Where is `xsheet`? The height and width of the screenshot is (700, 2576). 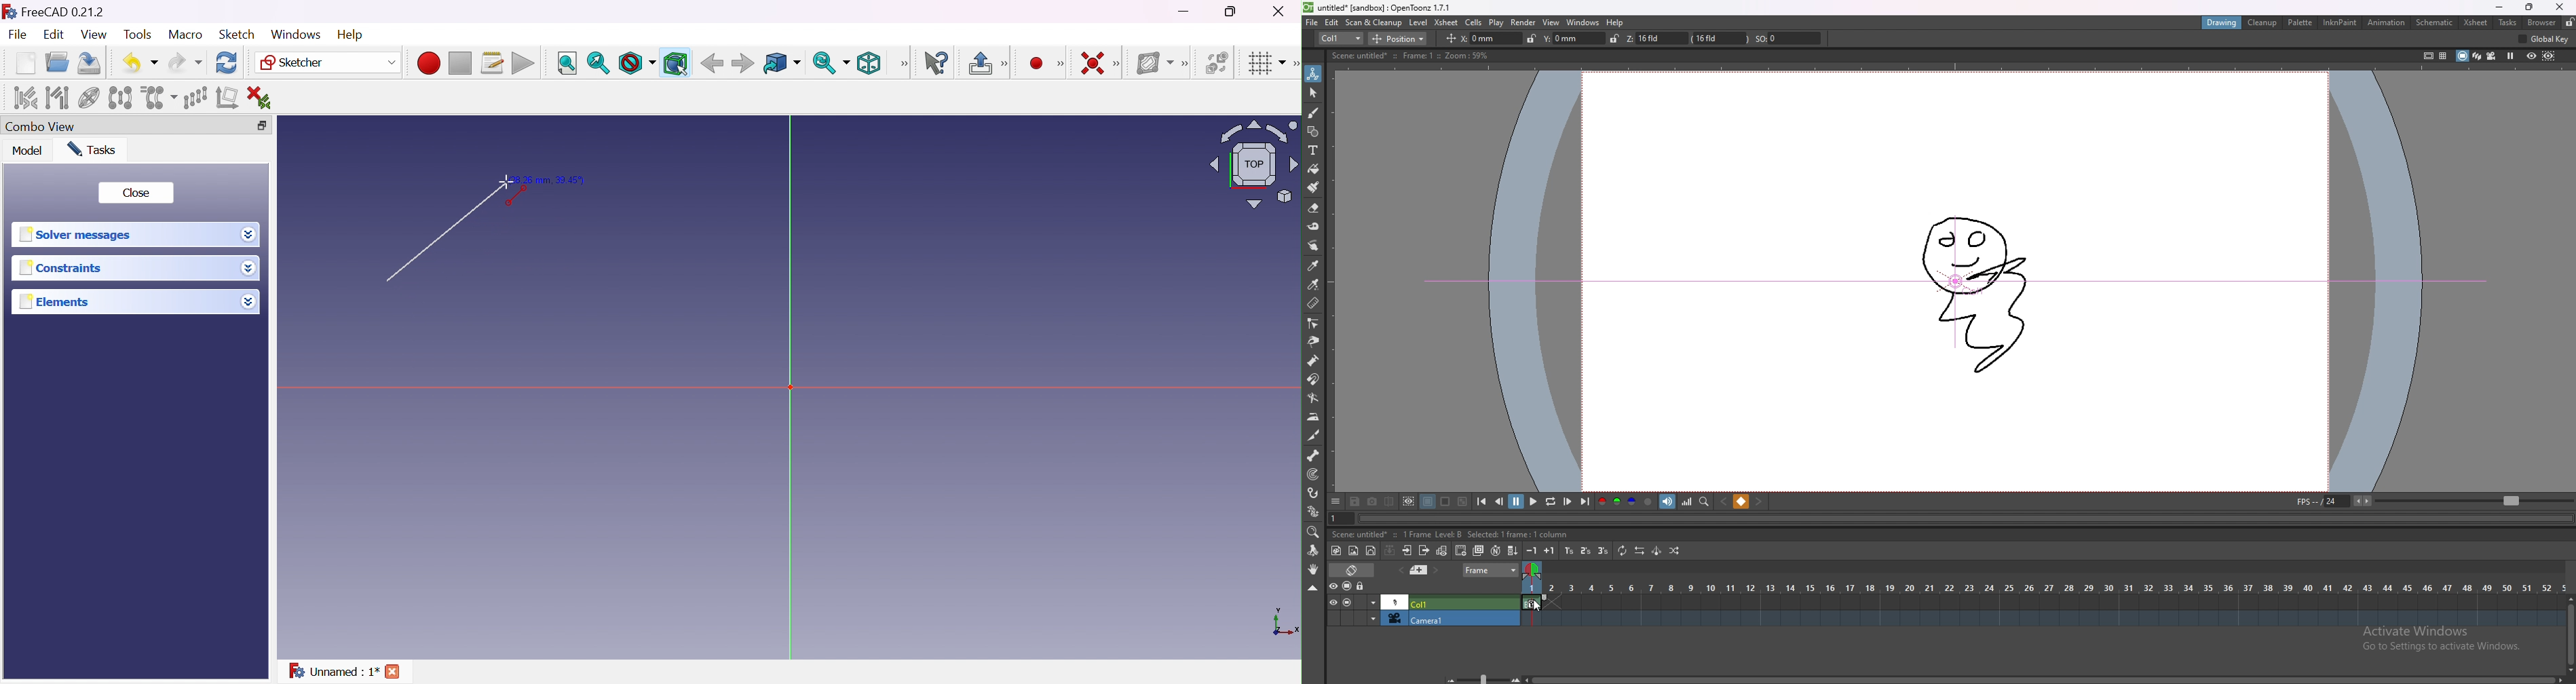
xsheet is located at coordinates (2477, 23).